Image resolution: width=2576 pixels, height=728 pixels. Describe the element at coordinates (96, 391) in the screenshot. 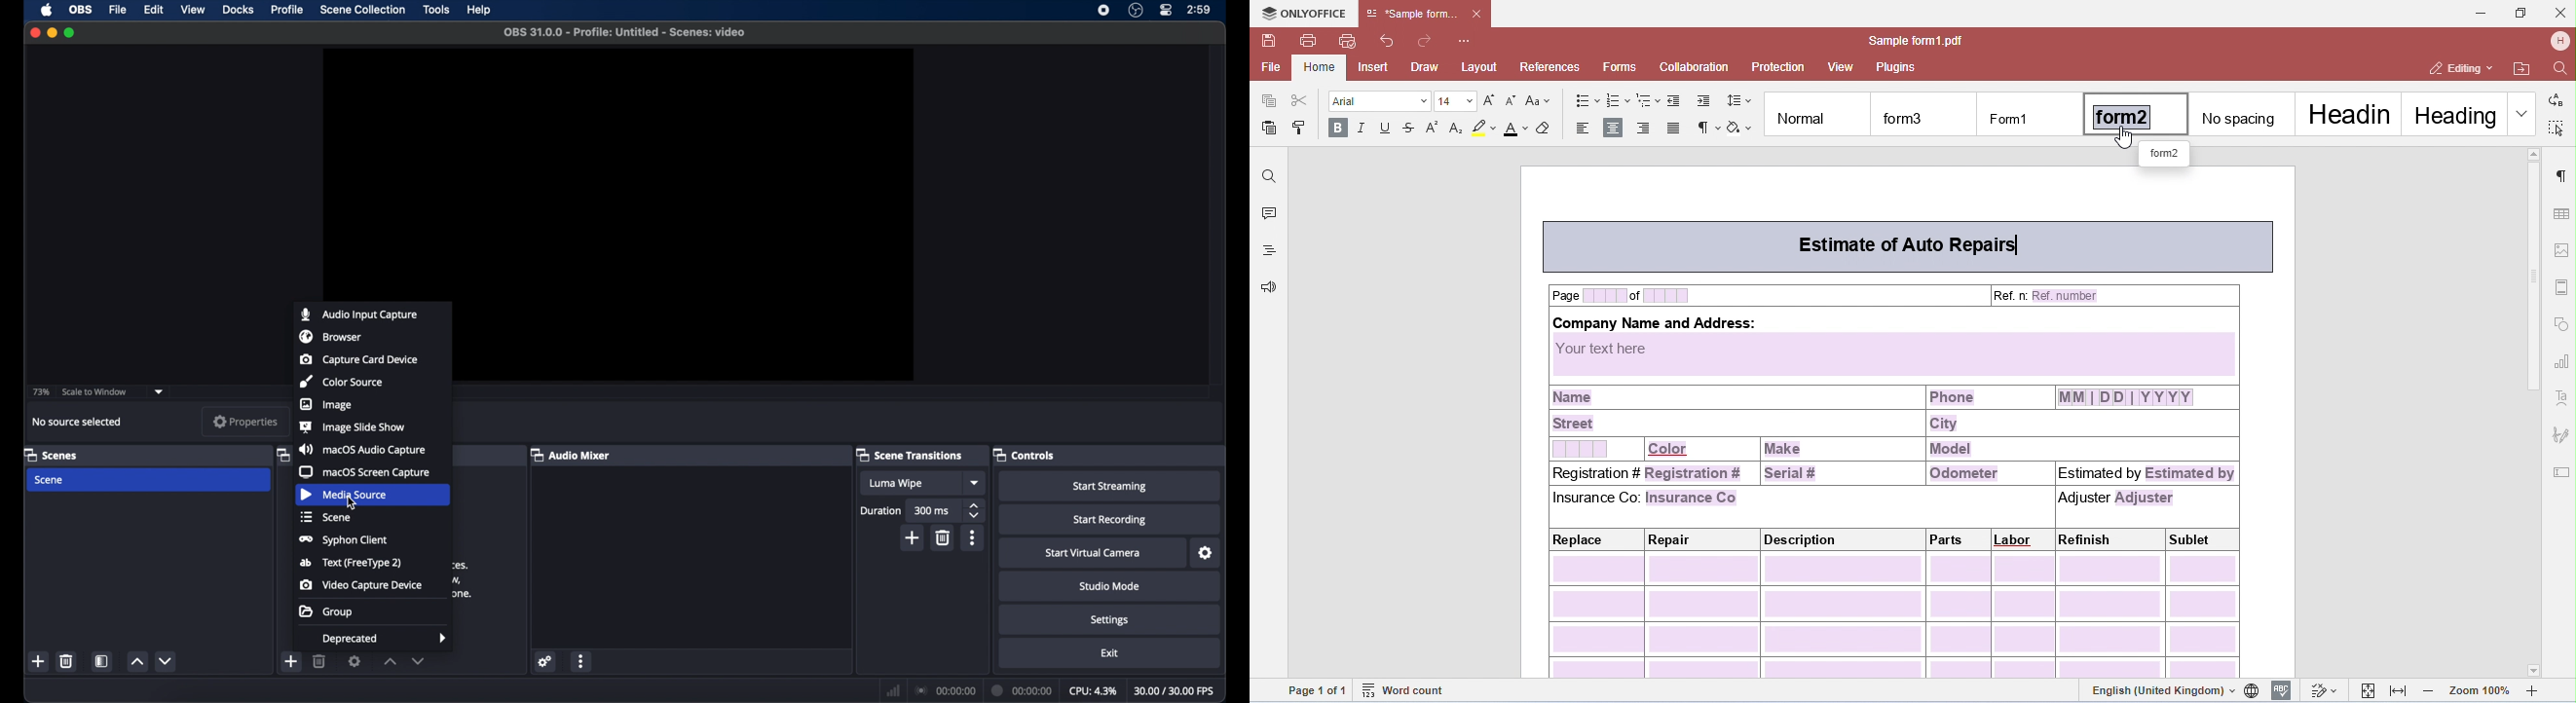

I see `scale to window` at that location.